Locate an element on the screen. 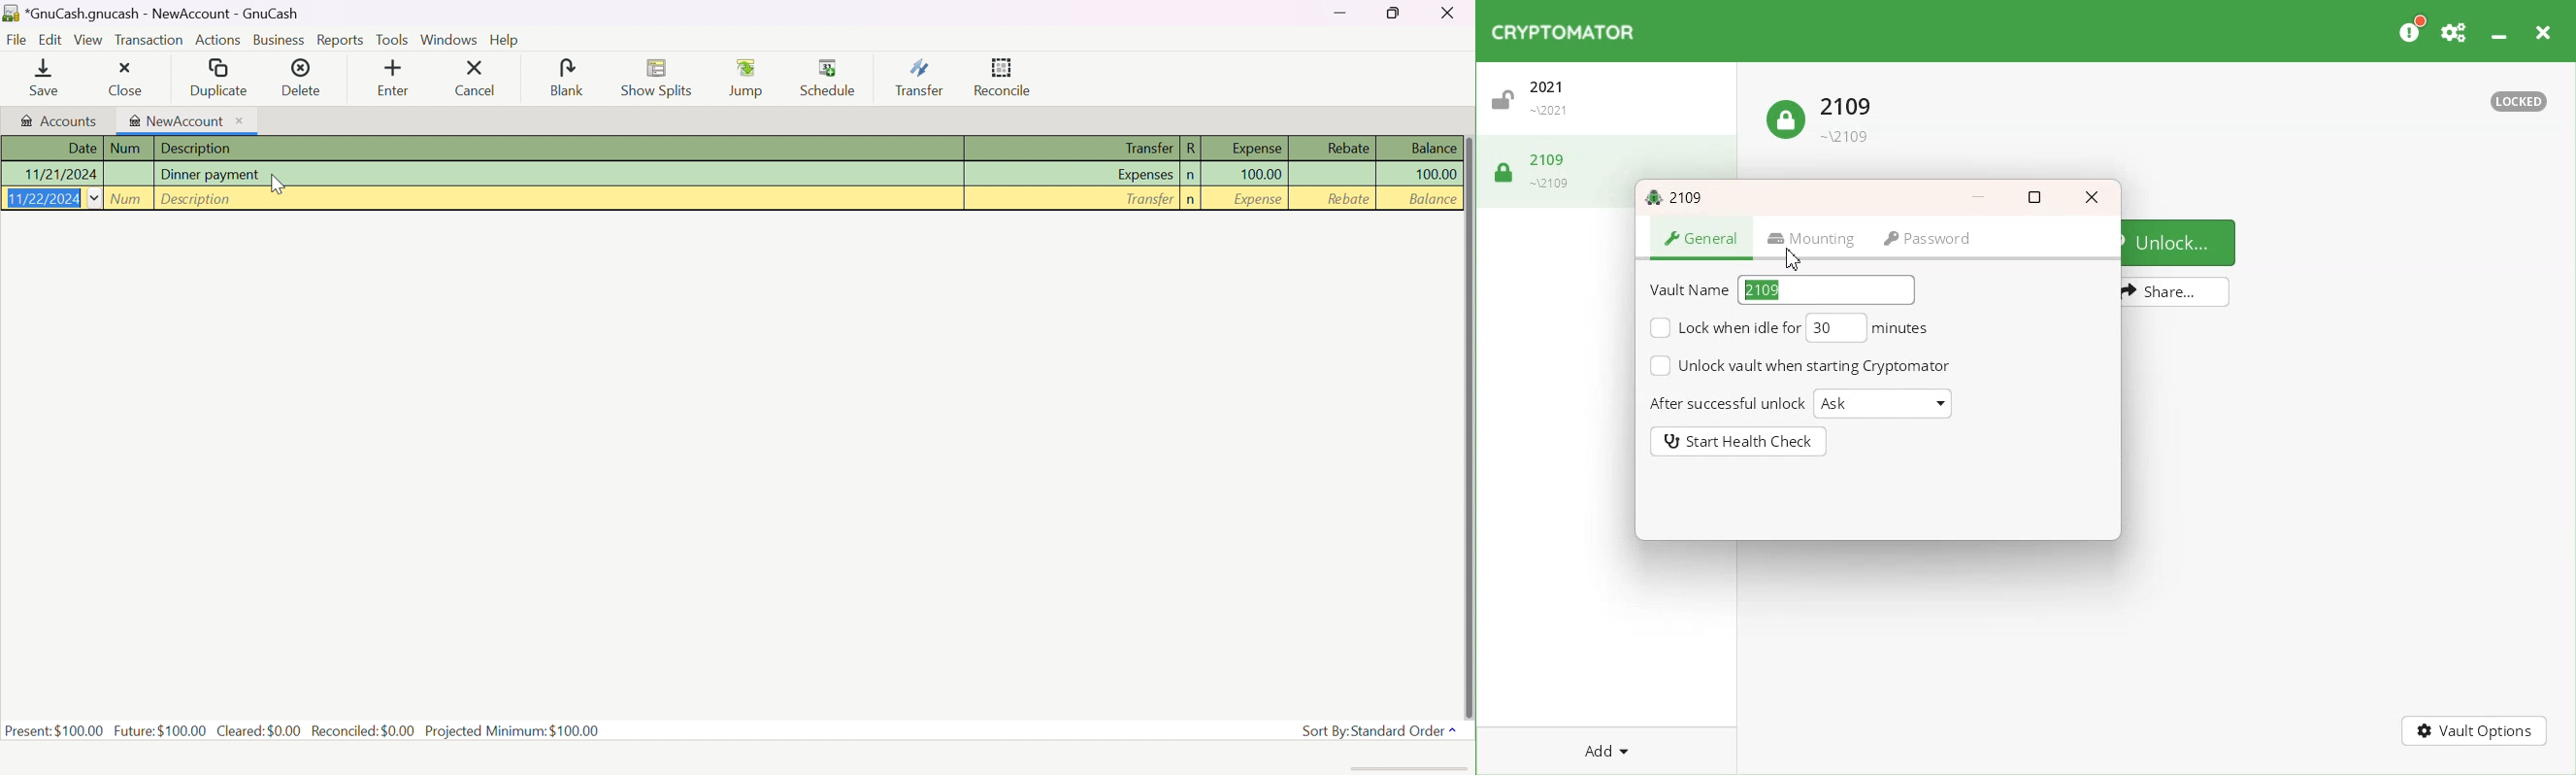  Reconcile is located at coordinates (1004, 75).